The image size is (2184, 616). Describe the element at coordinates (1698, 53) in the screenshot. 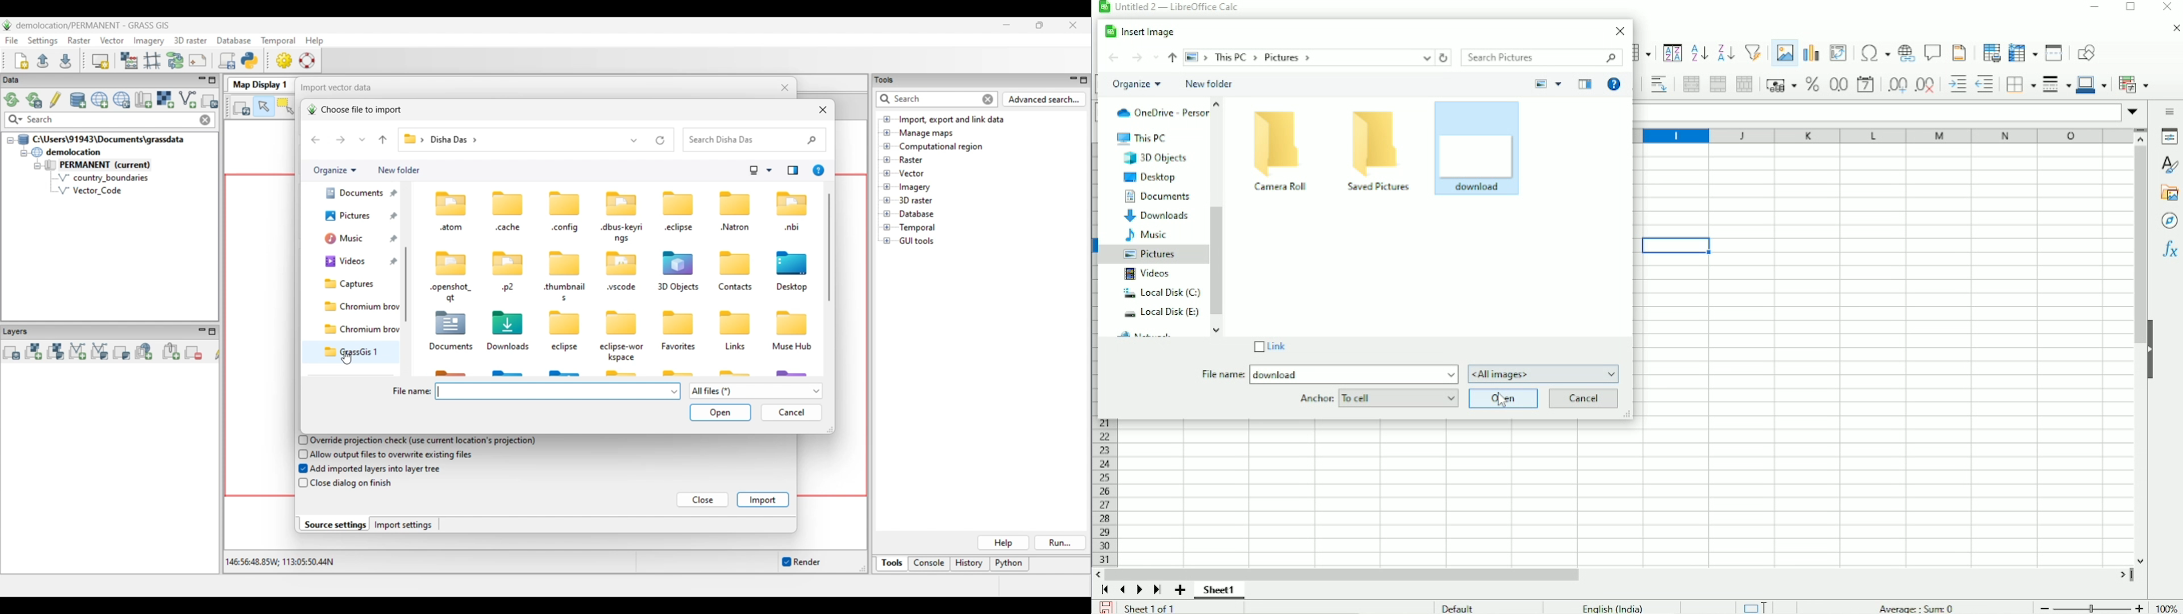

I see `Sort ascending` at that location.